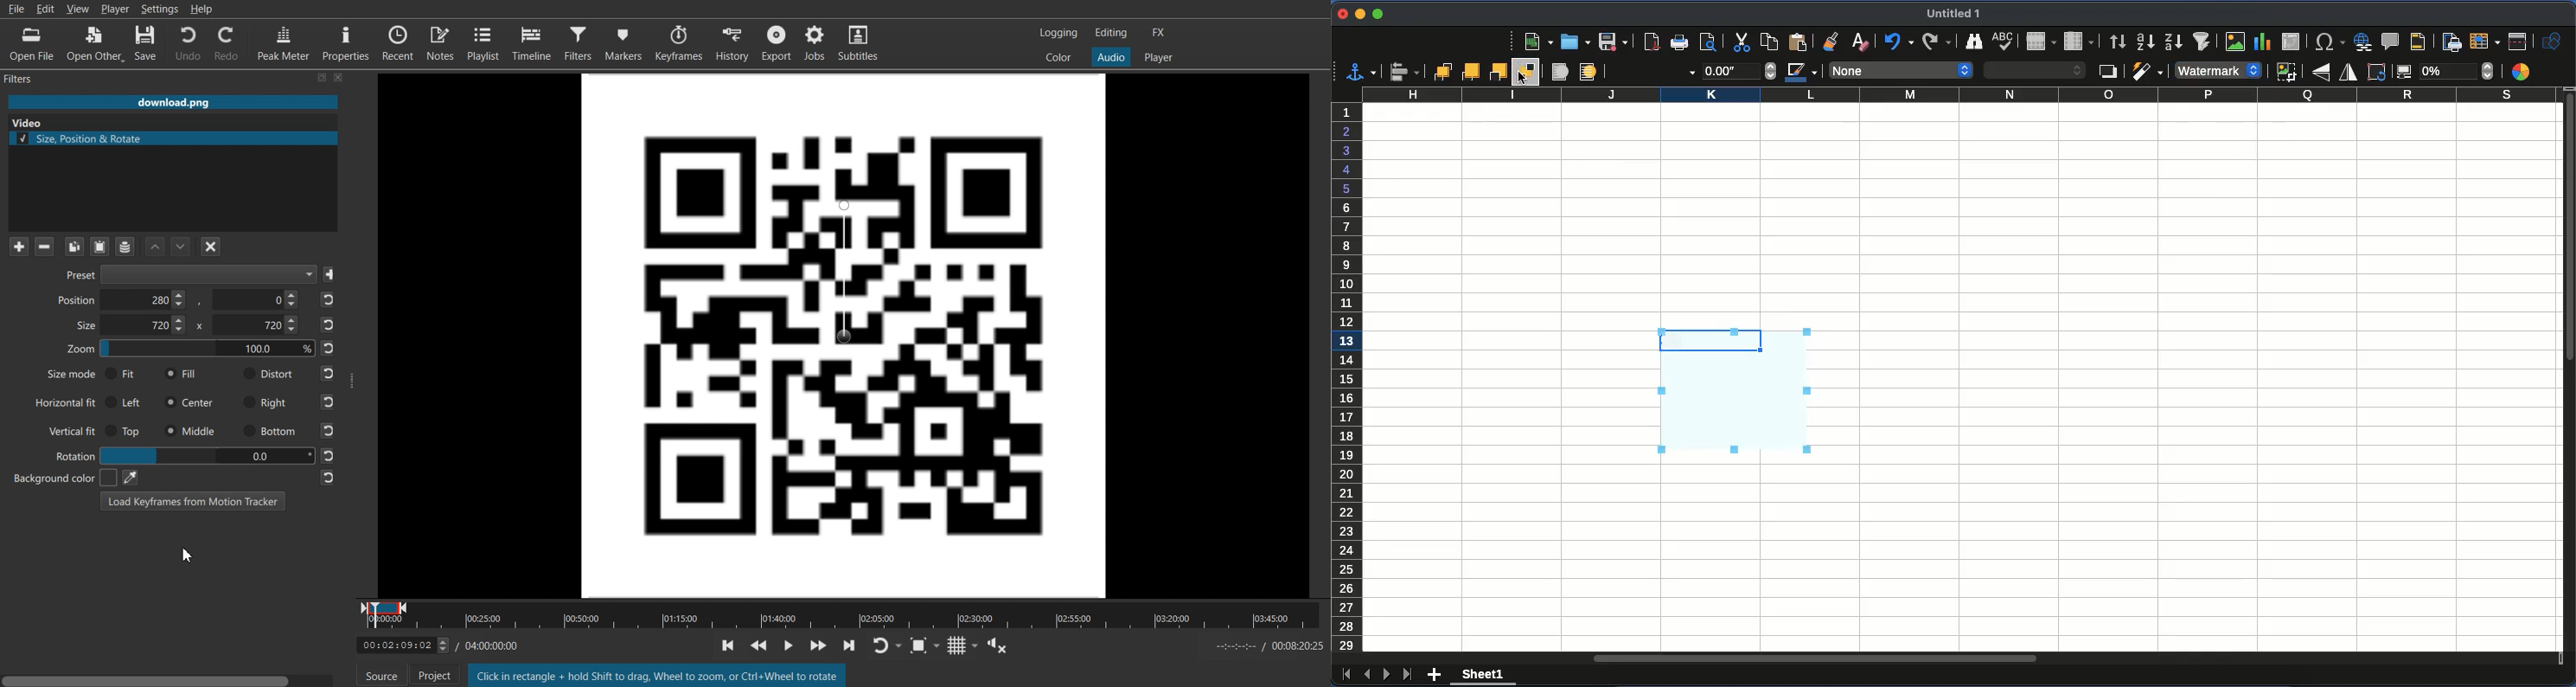 This screenshot has width=2576, height=700. I want to click on Skip to the next point, so click(854, 648).